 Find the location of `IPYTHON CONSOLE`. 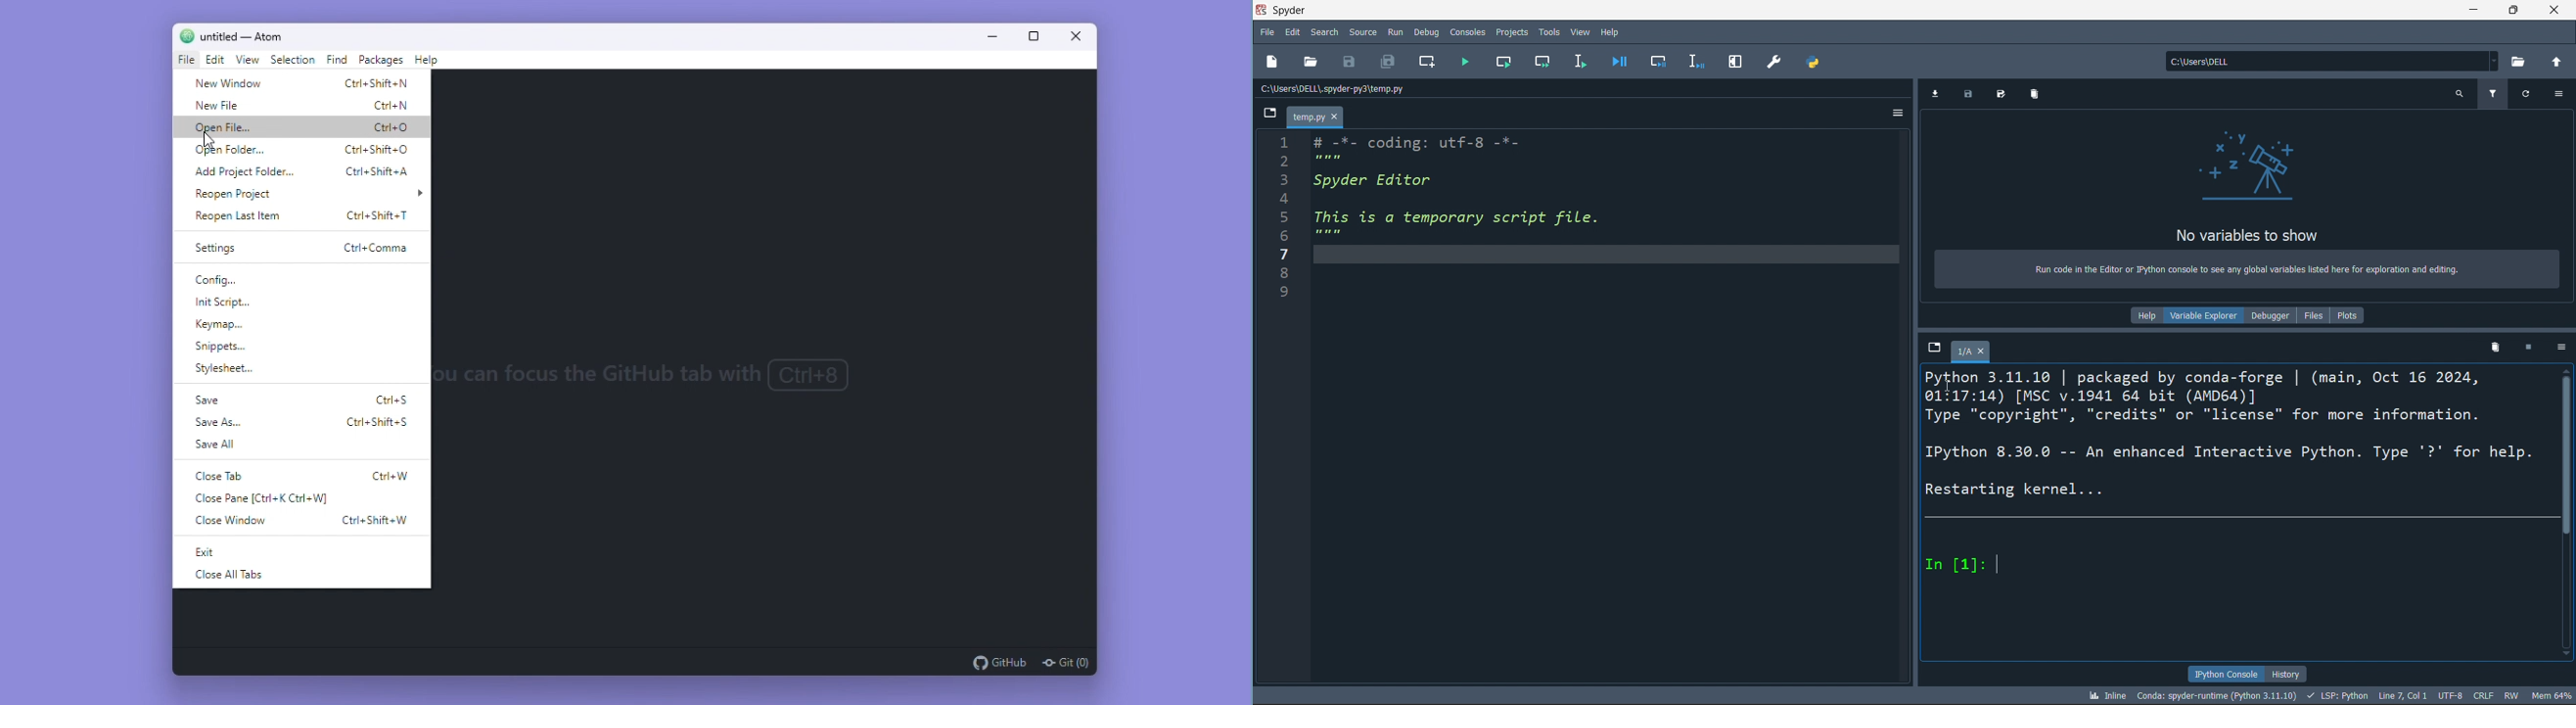

IPYTHON CONSOLE is located at coordinates (2226, 673).